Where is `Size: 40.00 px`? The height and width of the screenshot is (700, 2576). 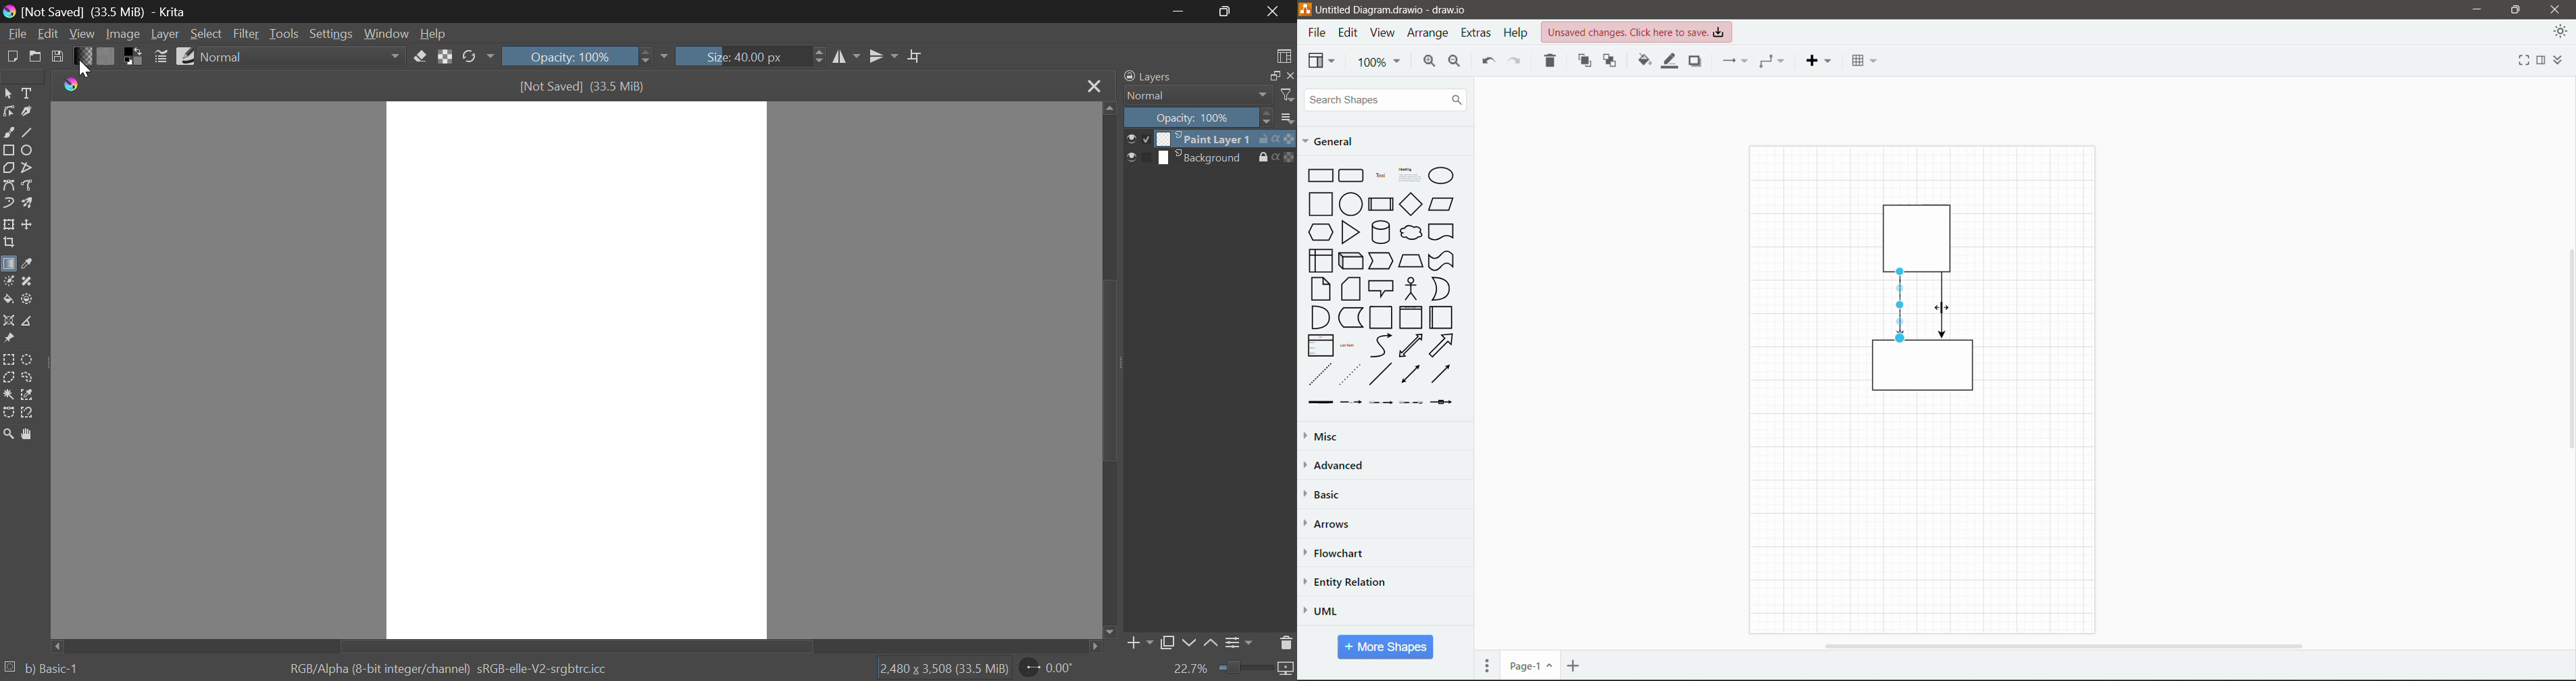
Size: 40.00 px is located at coordinates (751, 55).